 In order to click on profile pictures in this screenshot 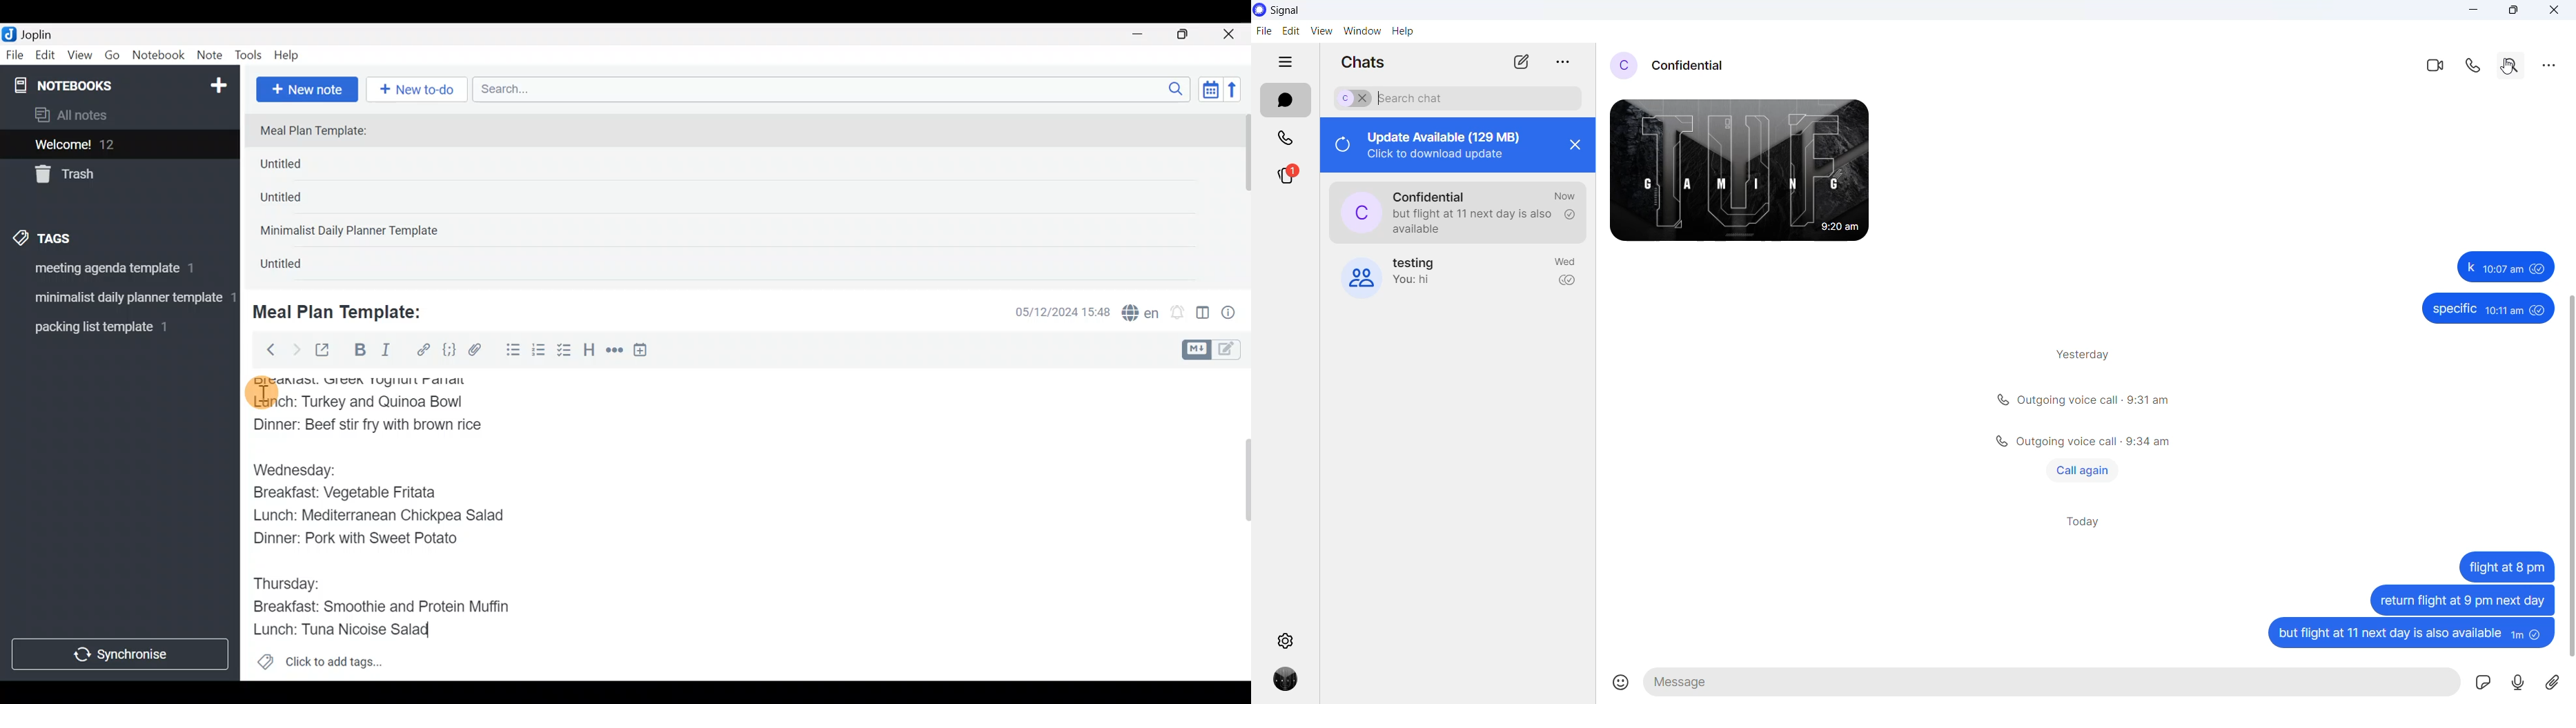, I will do `click(1361, 211)`.